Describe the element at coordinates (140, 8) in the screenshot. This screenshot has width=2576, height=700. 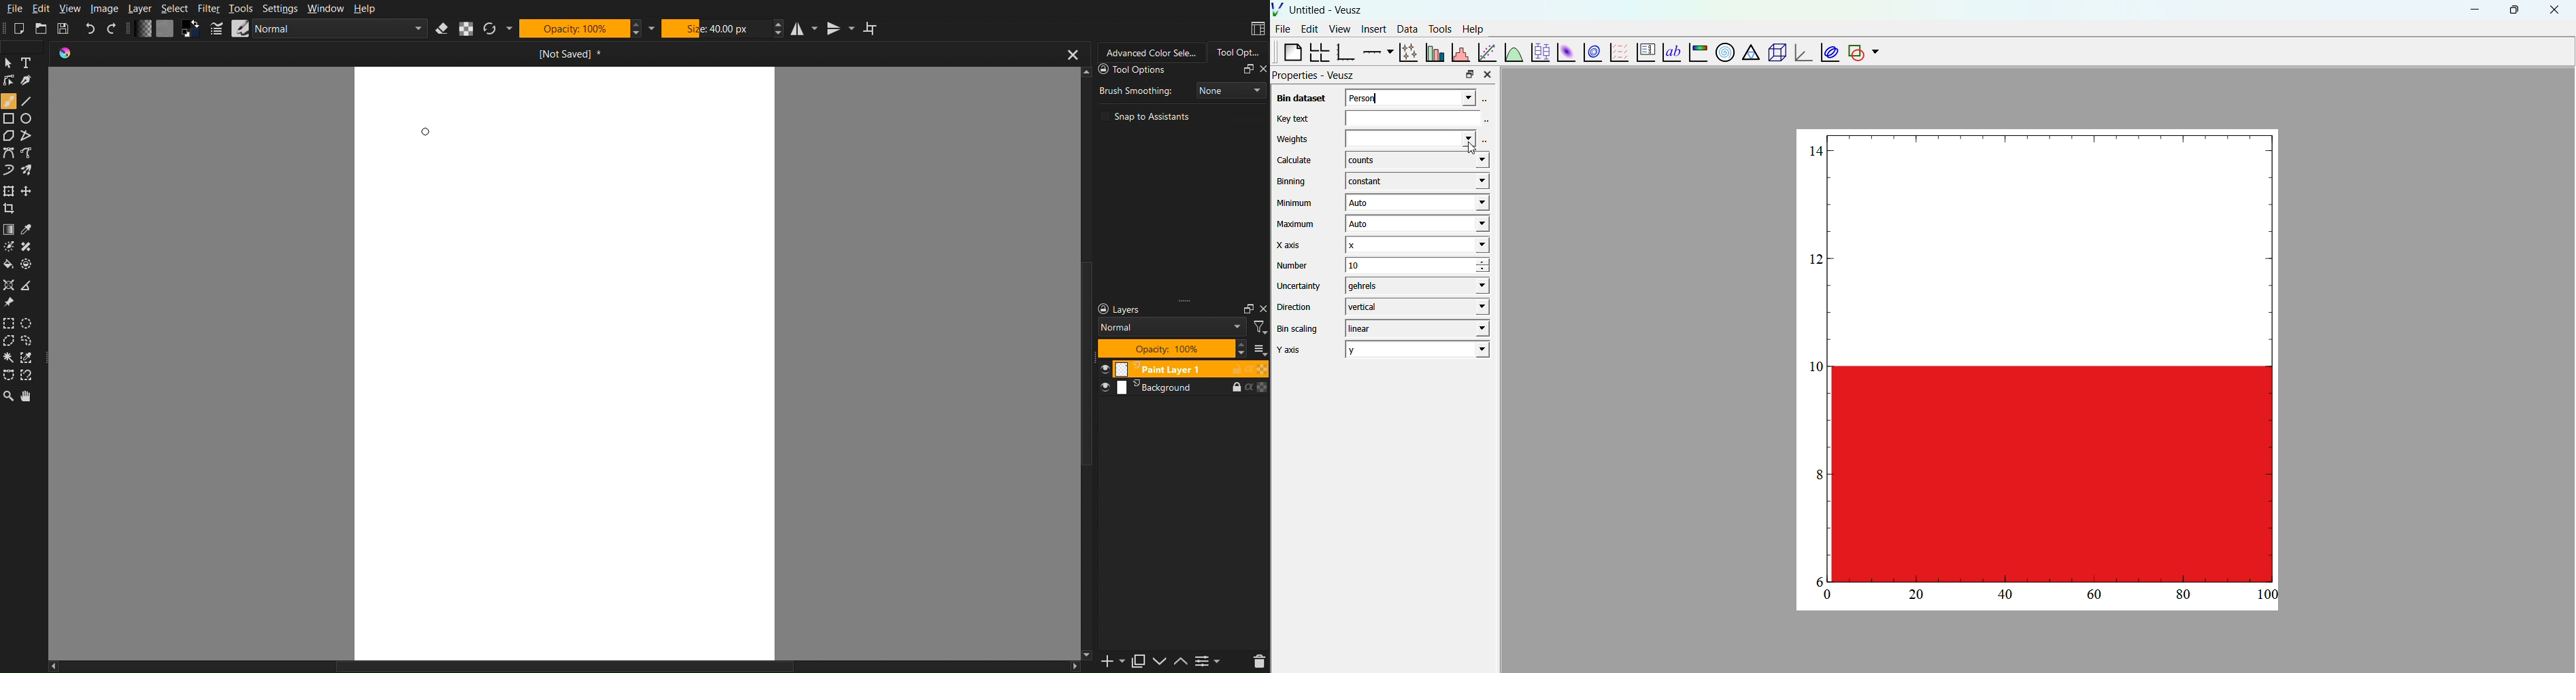
I see `Layer` at that location.